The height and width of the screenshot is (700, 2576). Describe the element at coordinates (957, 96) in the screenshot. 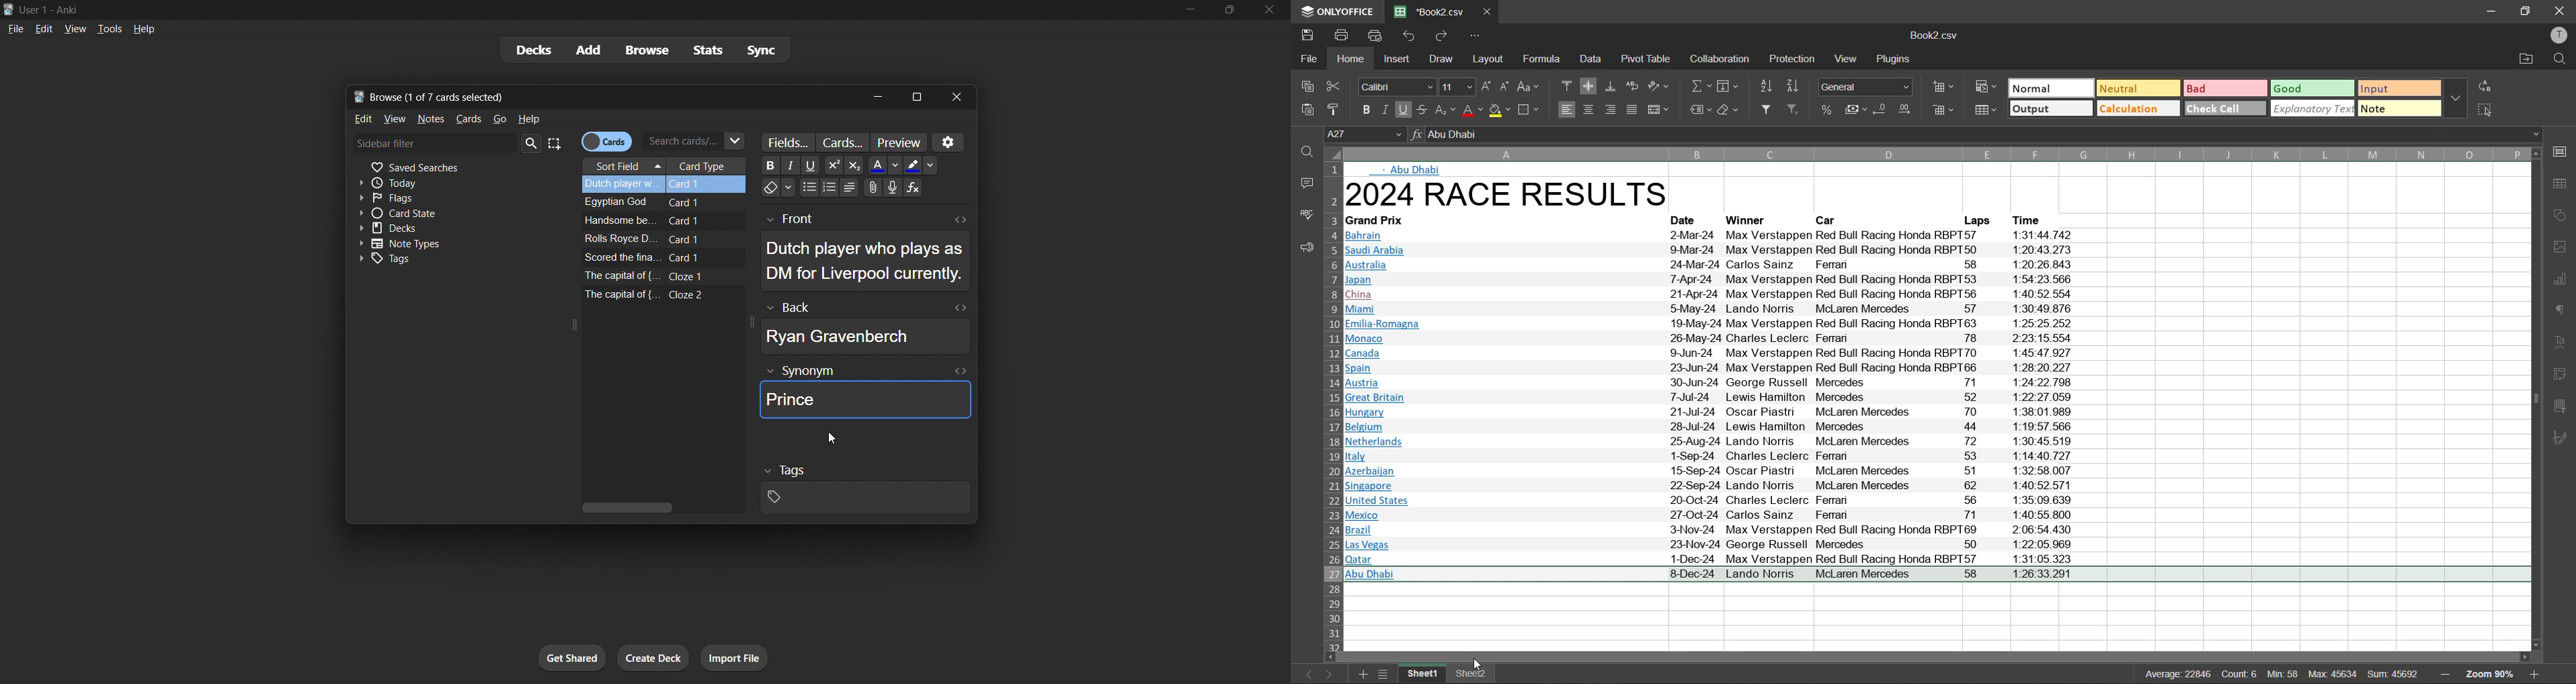

I see `close` at that location.